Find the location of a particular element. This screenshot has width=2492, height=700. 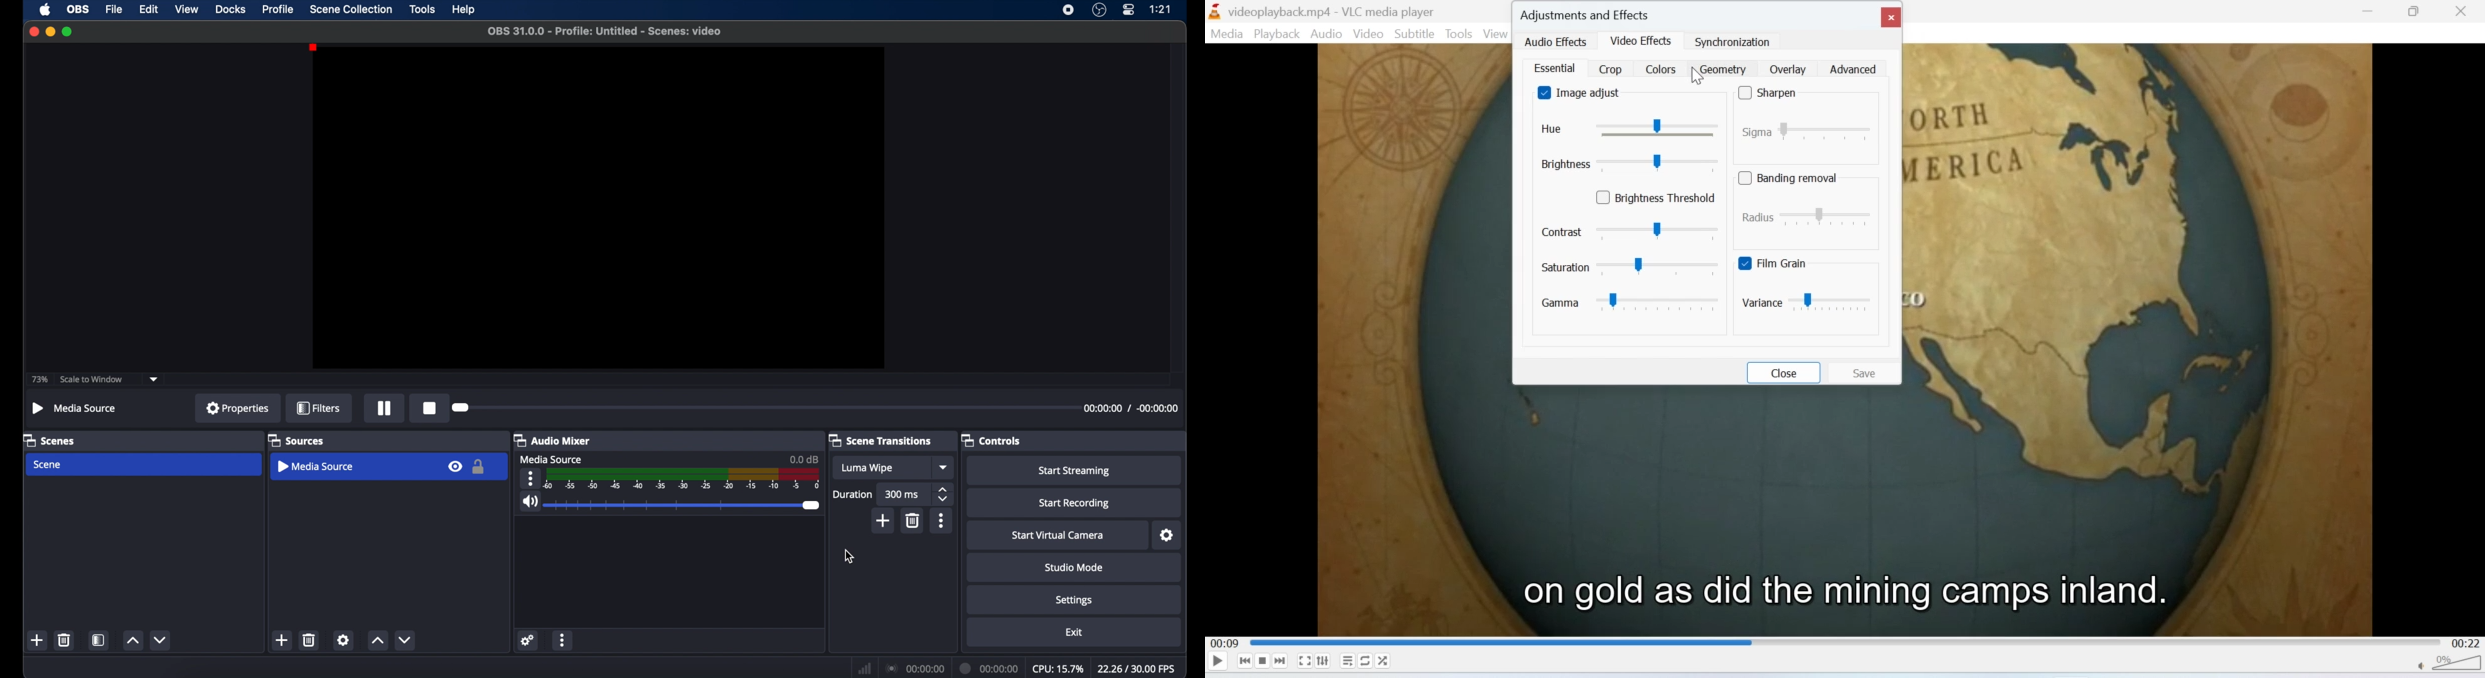

lock icon is located at coordinates (480, 468).